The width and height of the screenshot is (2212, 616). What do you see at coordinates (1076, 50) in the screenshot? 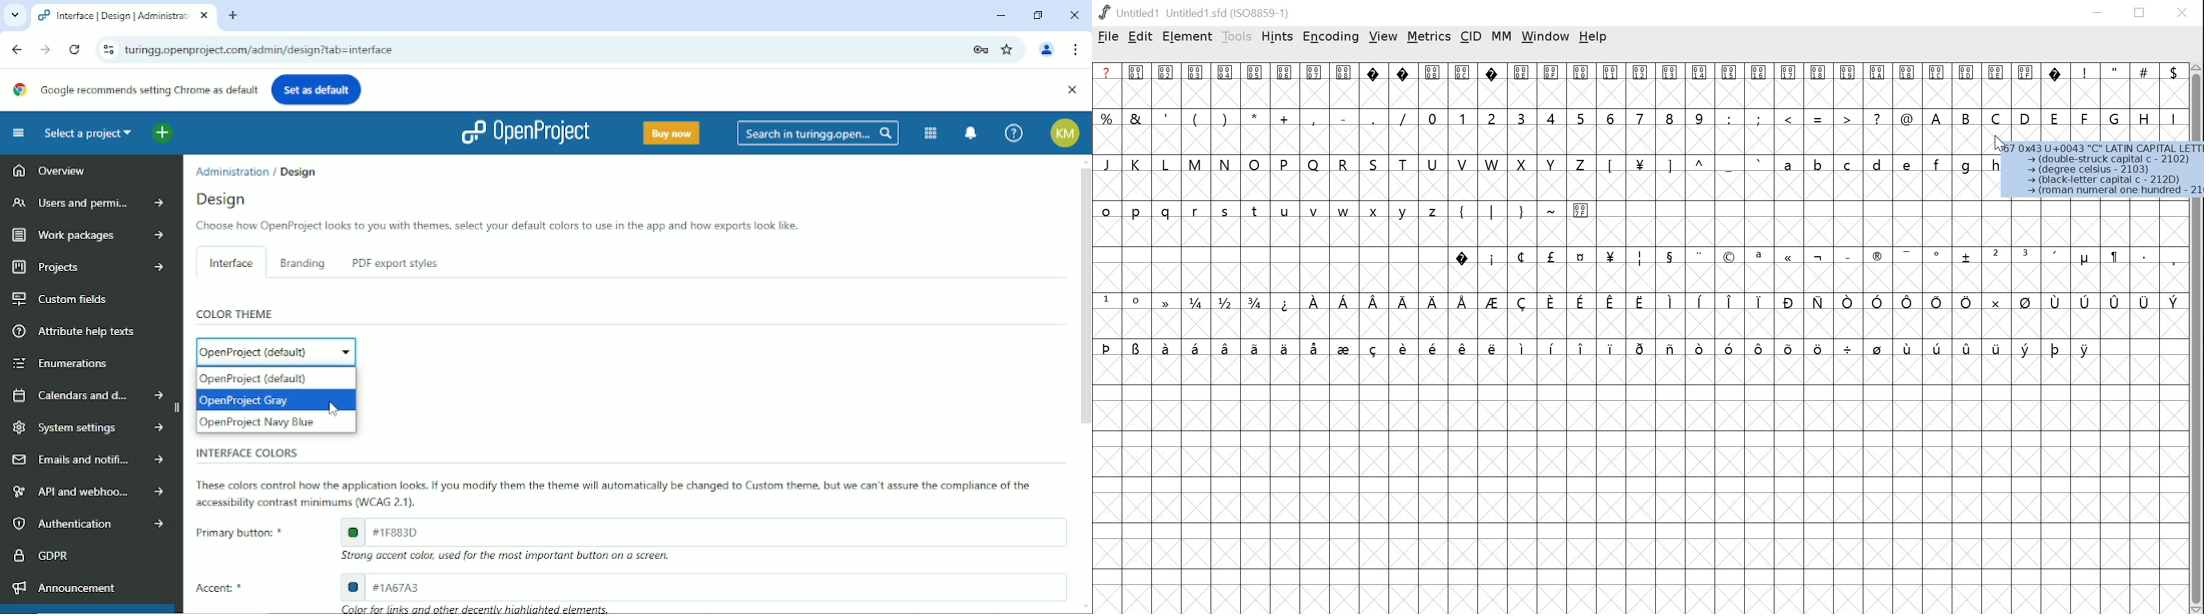
I see `Customize and control google chrome` at bounding box center [1076, 50].